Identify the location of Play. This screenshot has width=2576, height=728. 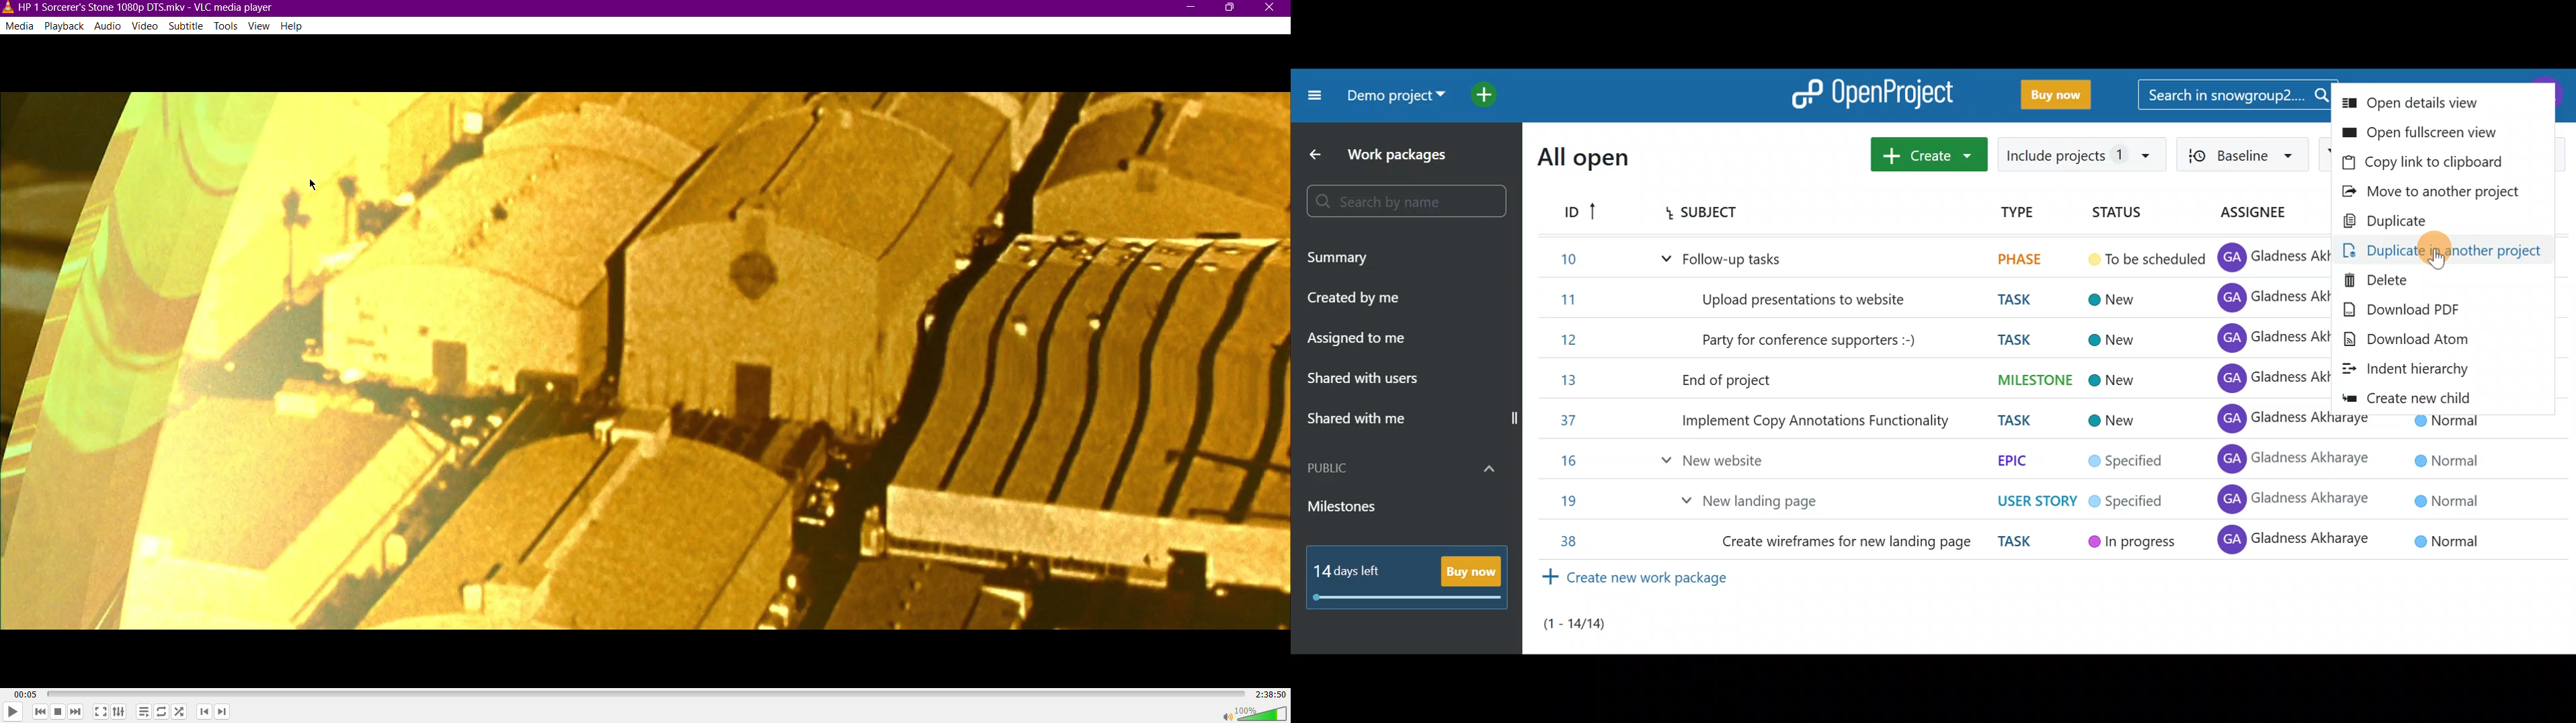
(13, 710).